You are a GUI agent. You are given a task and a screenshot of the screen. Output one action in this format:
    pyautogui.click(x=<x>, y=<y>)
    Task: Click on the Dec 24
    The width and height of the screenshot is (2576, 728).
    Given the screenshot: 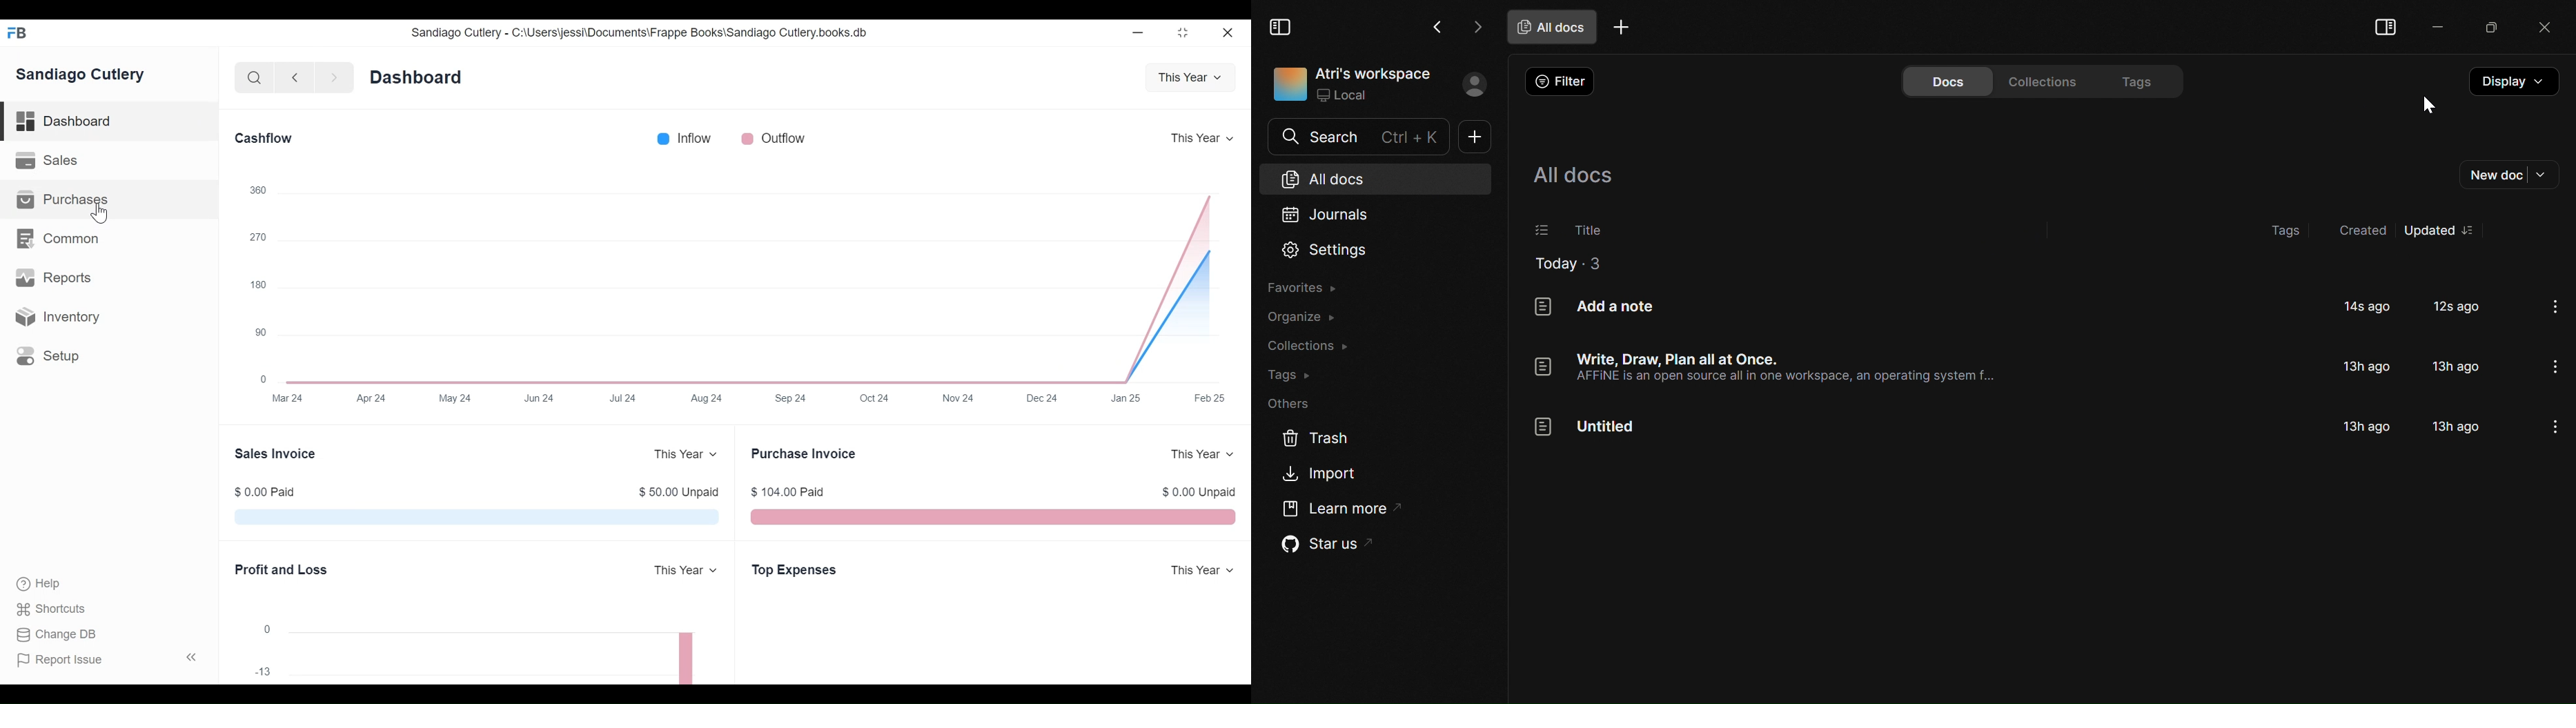 What is the action you would take?
    pyautogui.click(x=1046, y=398)
    